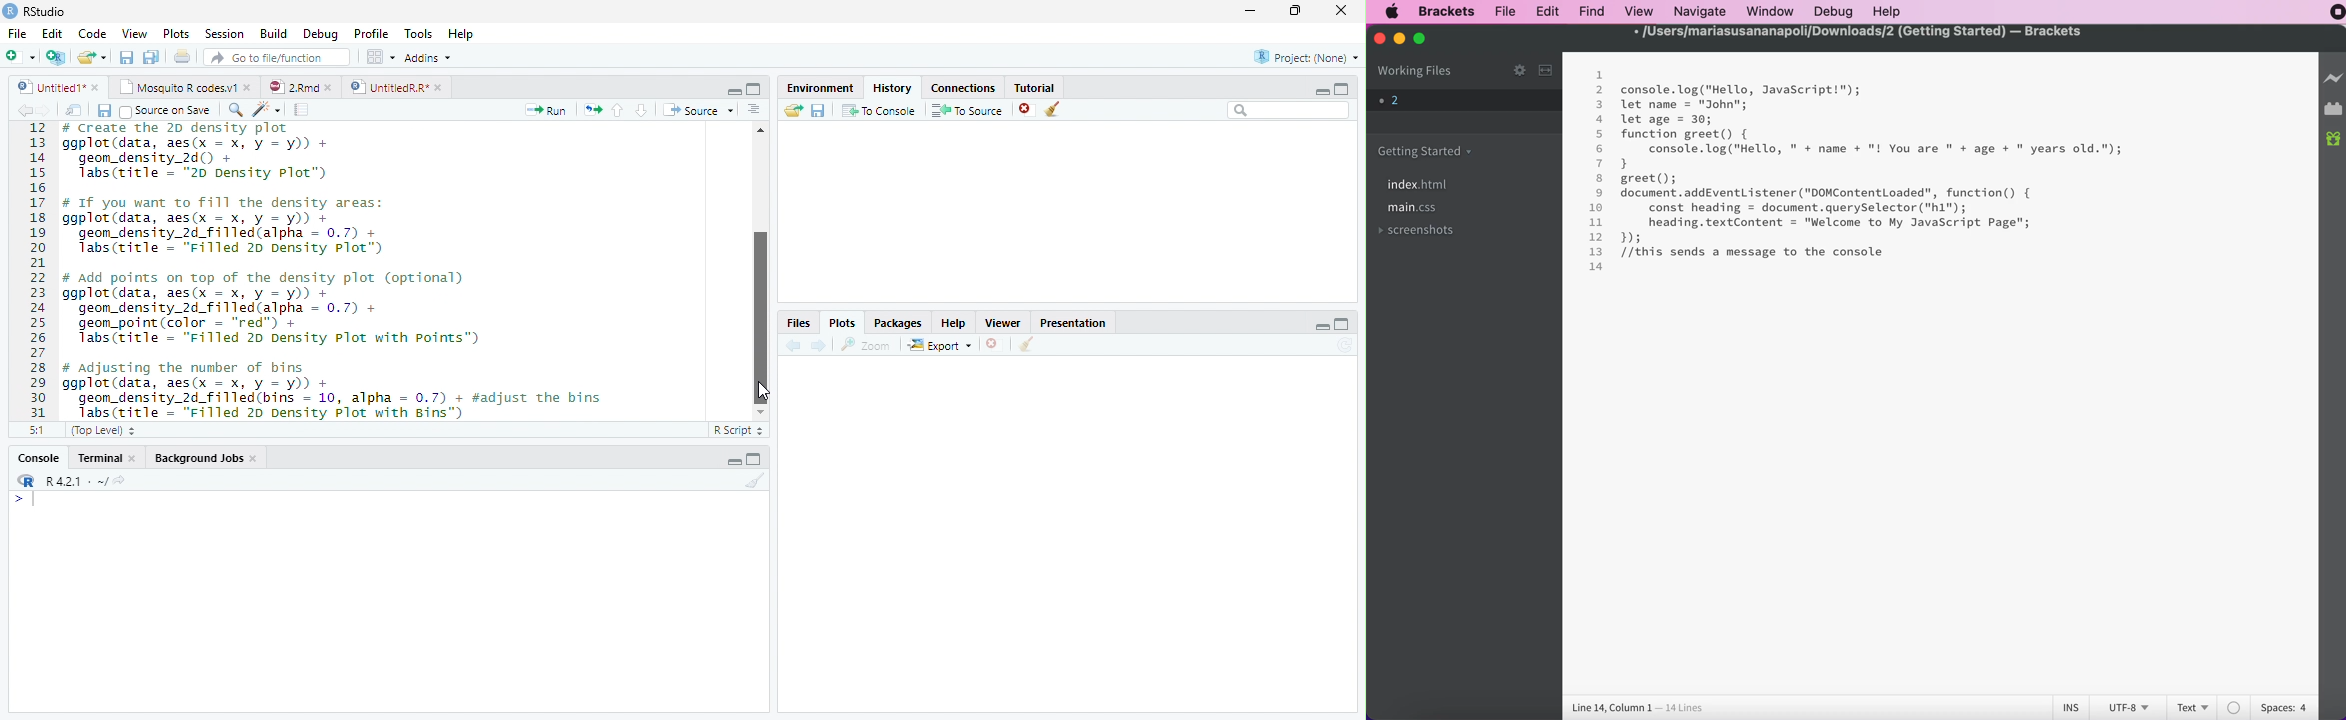 The image size is (2352, 728). Describe the element at coordinates (94, 35) in the screenshot. I see `Code` at that location.